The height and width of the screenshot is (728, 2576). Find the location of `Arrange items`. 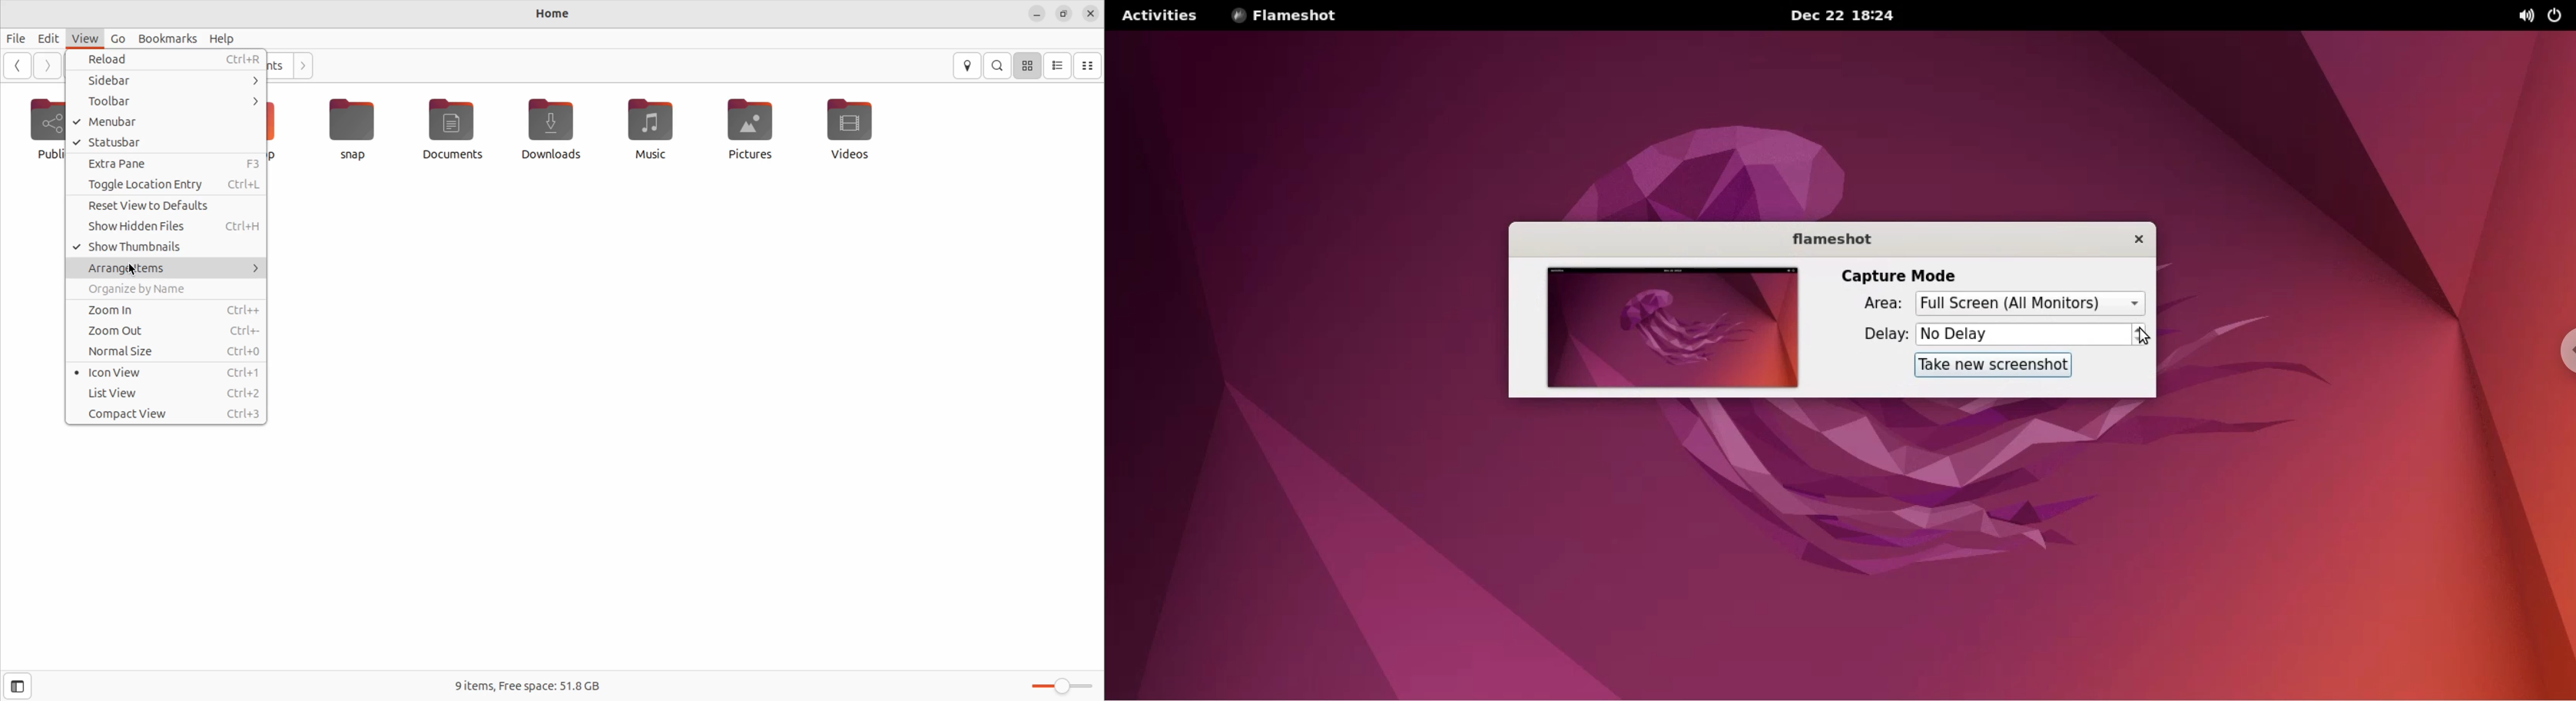

Arrange items is located at coordinates (166, 267).